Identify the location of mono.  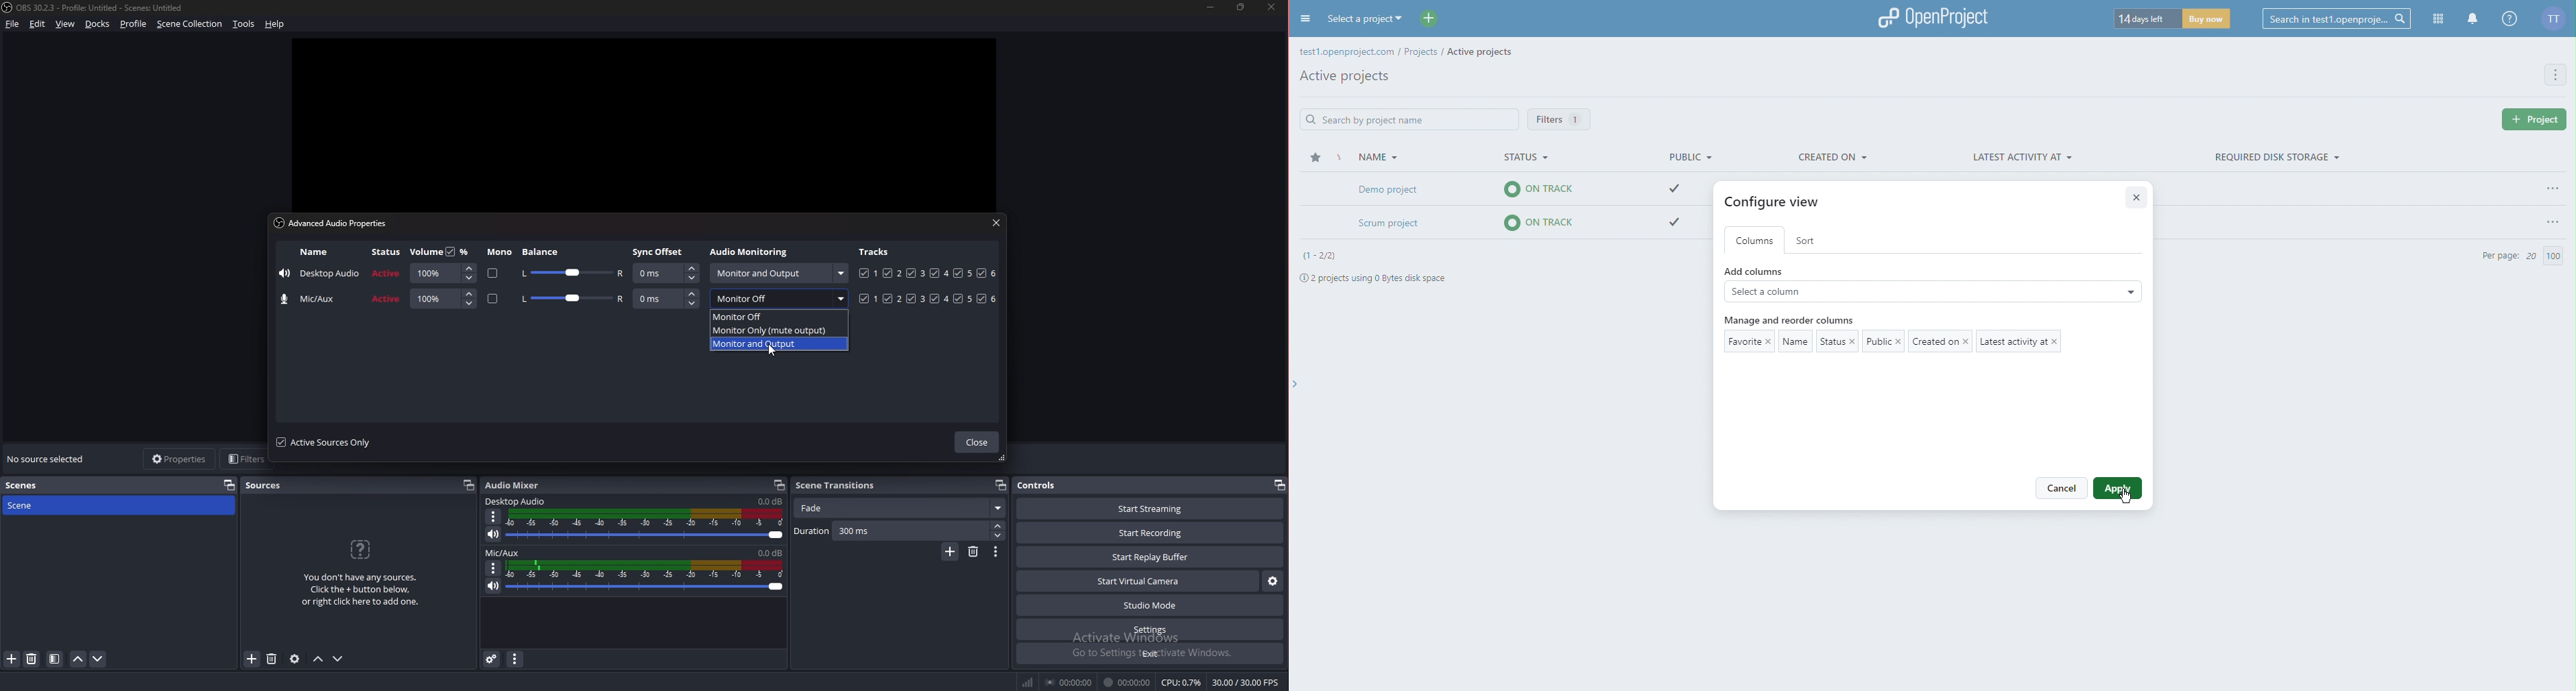
(499, 252).